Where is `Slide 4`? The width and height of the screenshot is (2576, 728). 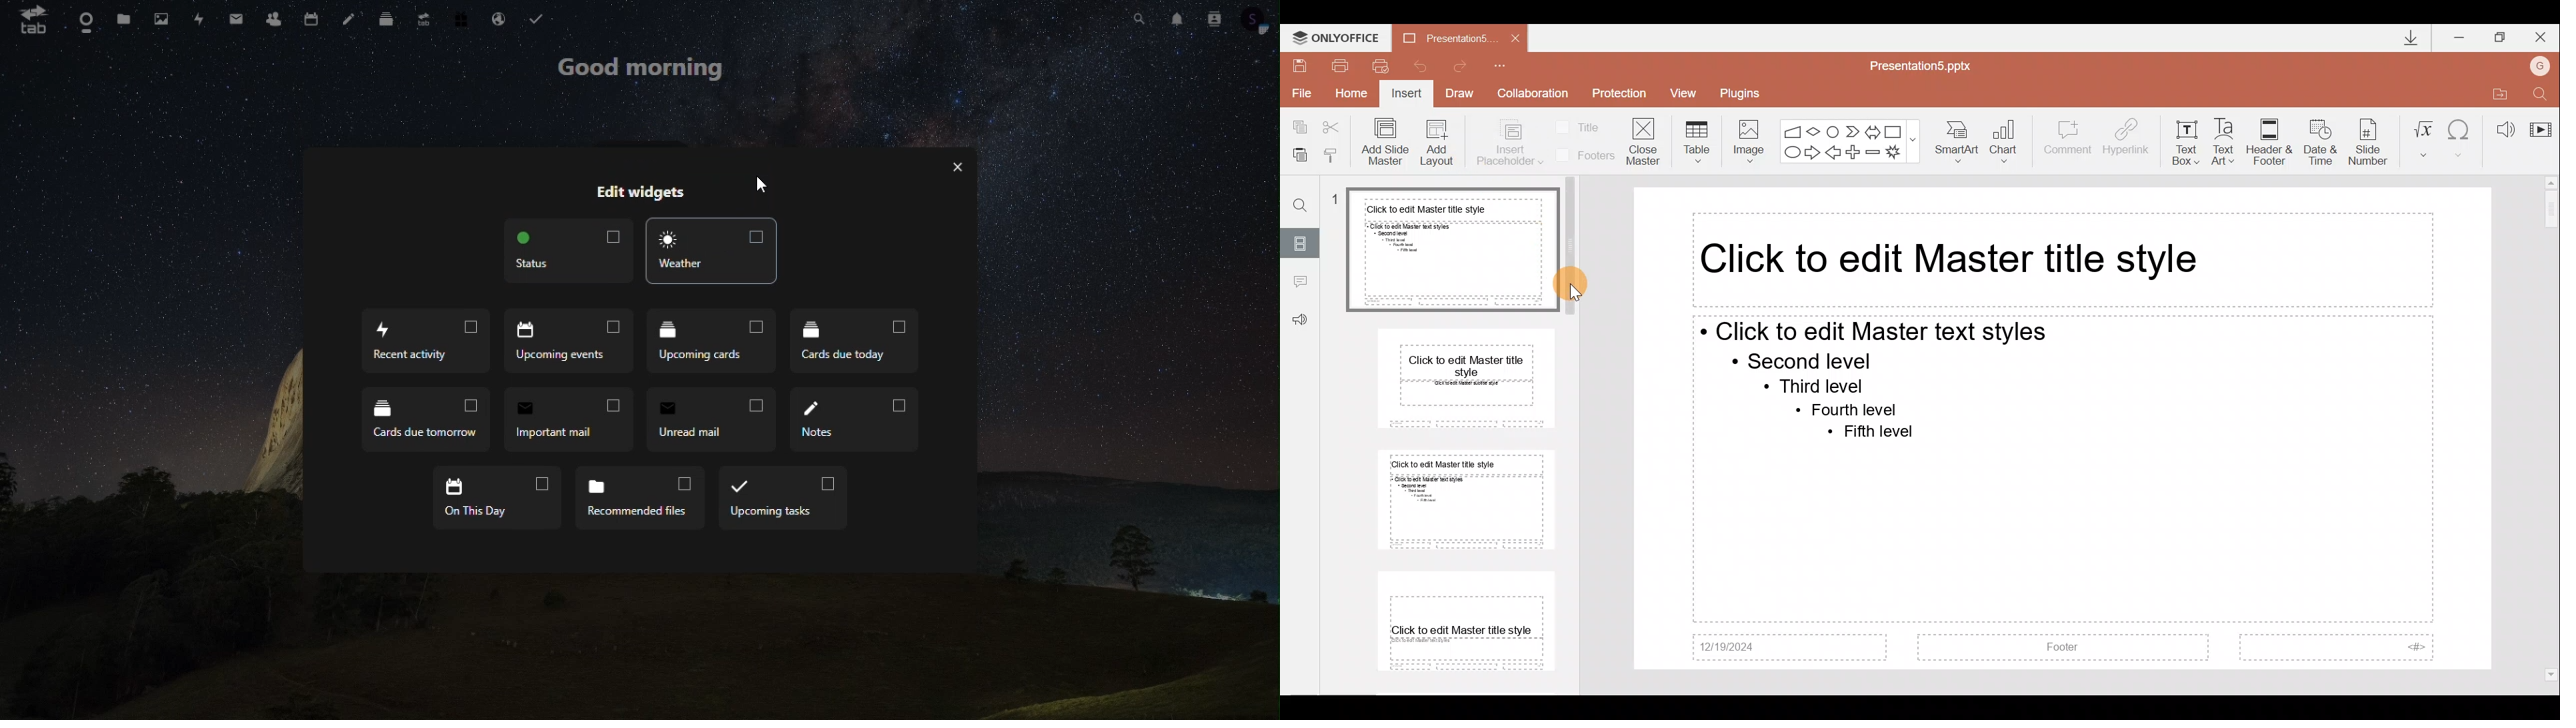 Slide 4 is located at coordinates (1459, 620).